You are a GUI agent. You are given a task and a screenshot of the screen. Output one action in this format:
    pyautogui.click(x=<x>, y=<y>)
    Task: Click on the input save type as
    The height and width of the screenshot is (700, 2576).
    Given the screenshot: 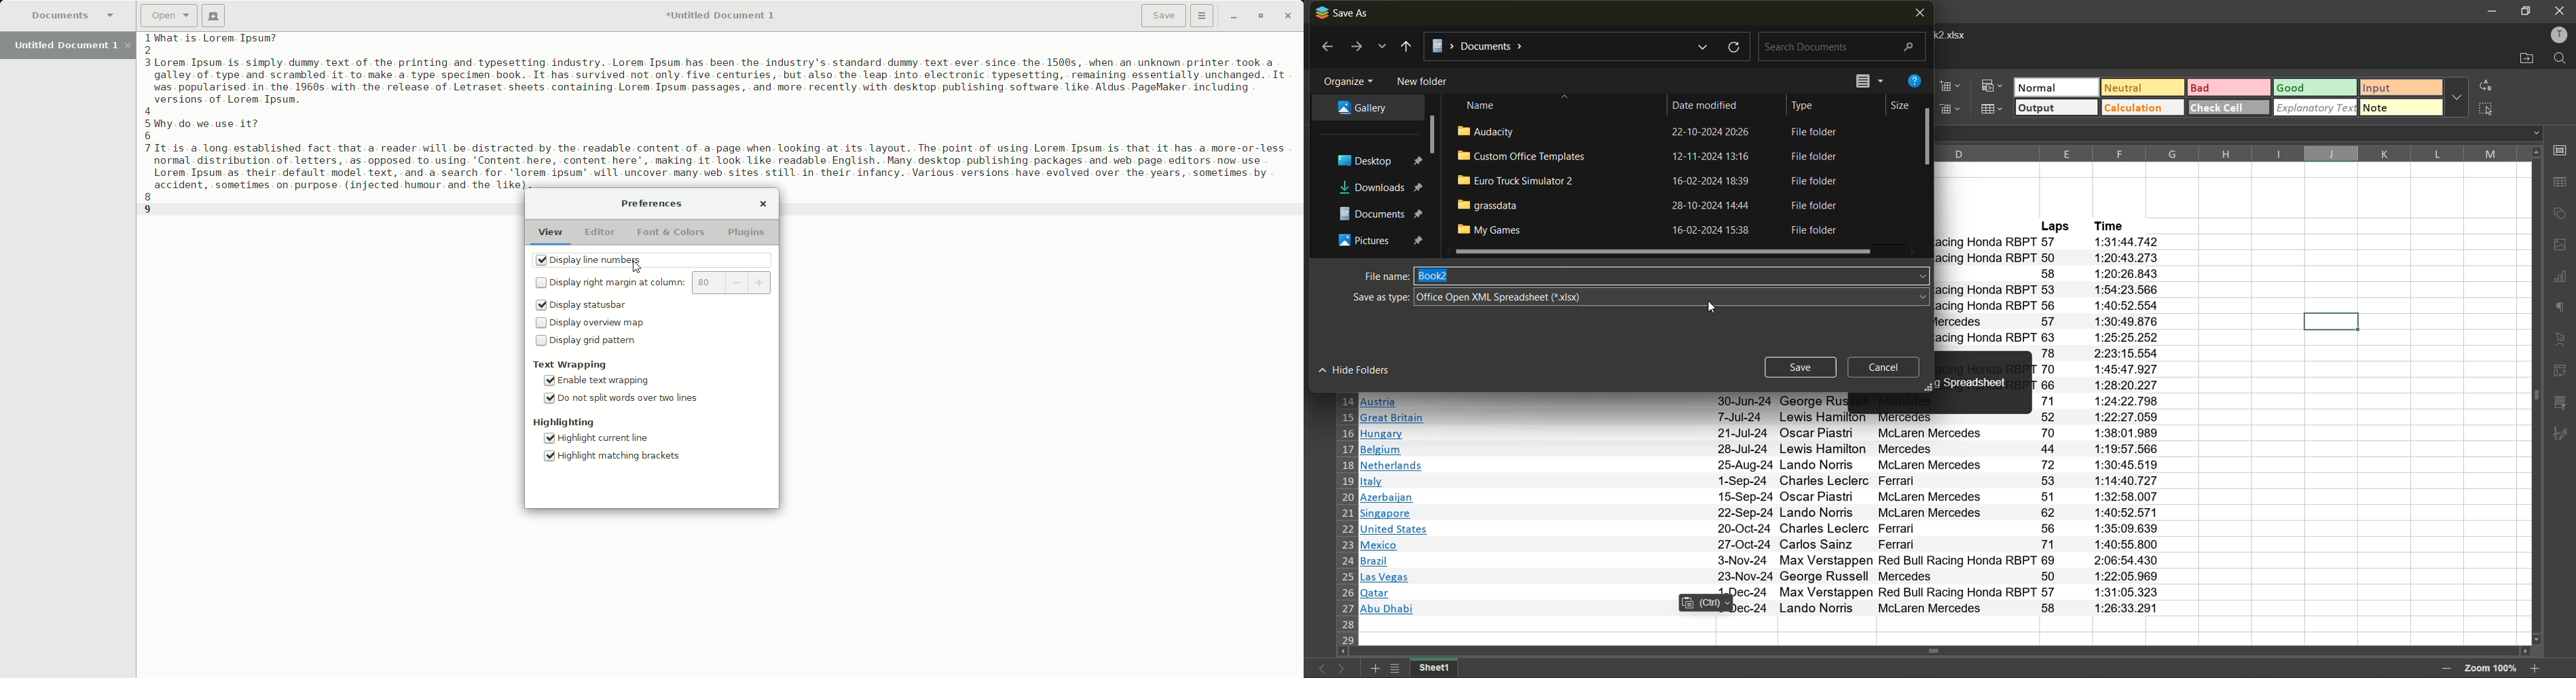 What is the action you would take?
    pyautogui.click(x=1672, y=297)
    